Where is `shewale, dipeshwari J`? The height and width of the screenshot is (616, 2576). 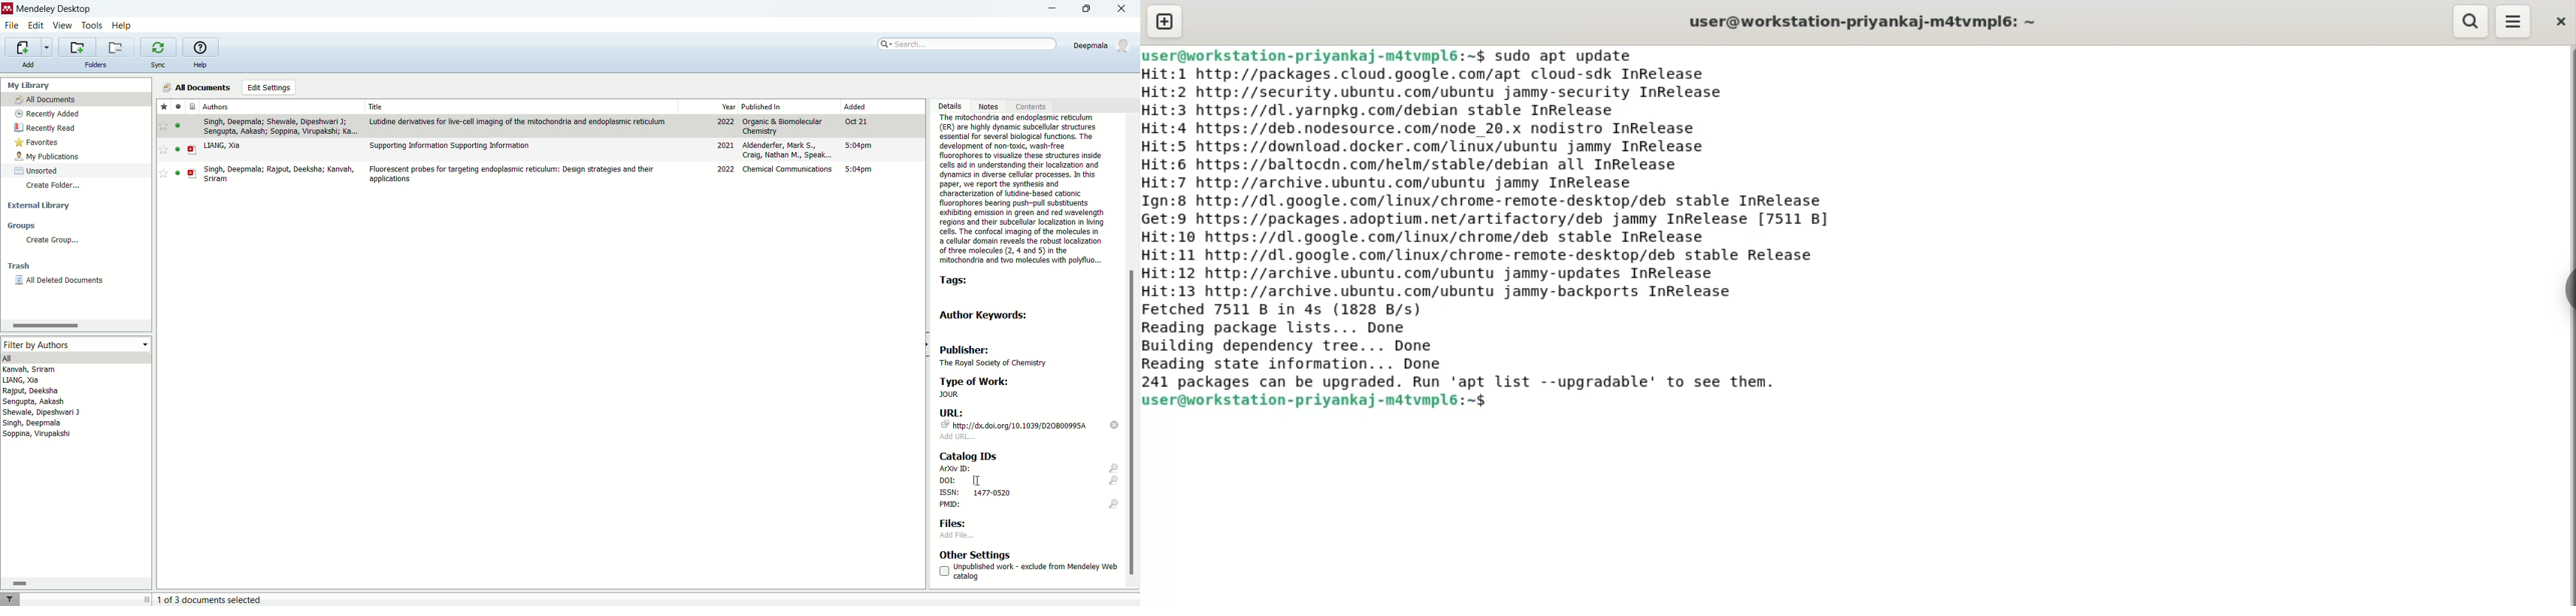 shewale, dipeshwari J is located at coordinates (42, 412).